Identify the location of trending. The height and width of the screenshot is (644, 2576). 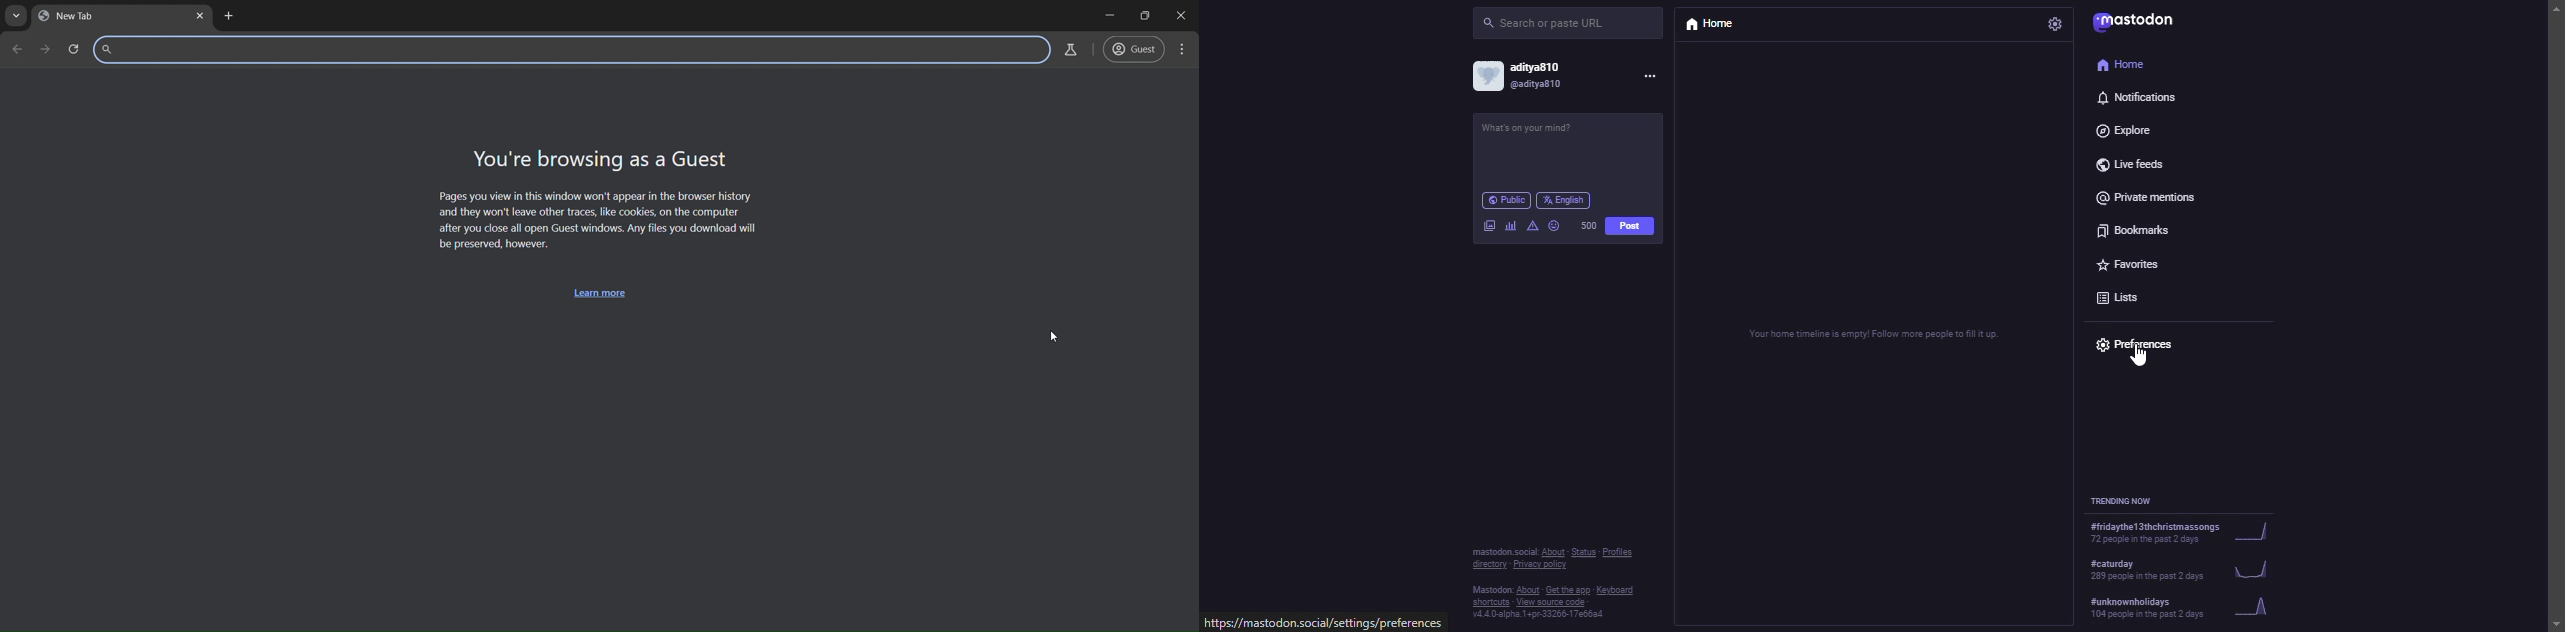
(2126, 499).